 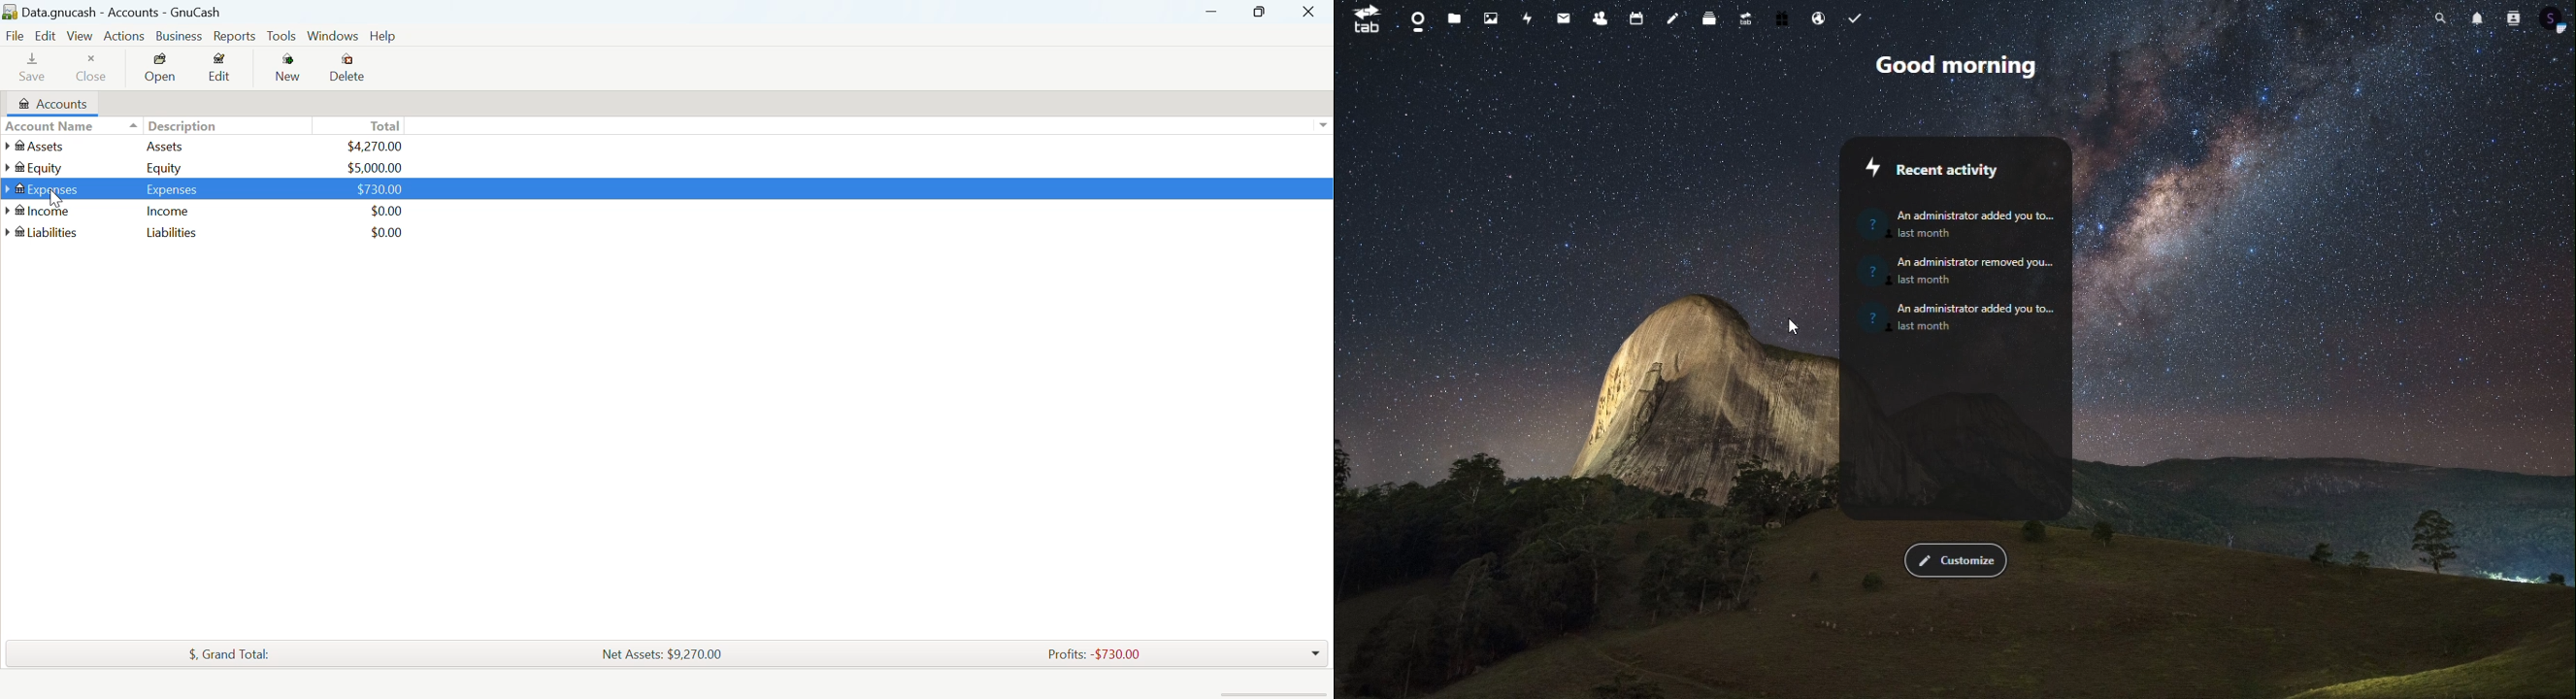 I want to click on last month, so click(x=1923, y=326).